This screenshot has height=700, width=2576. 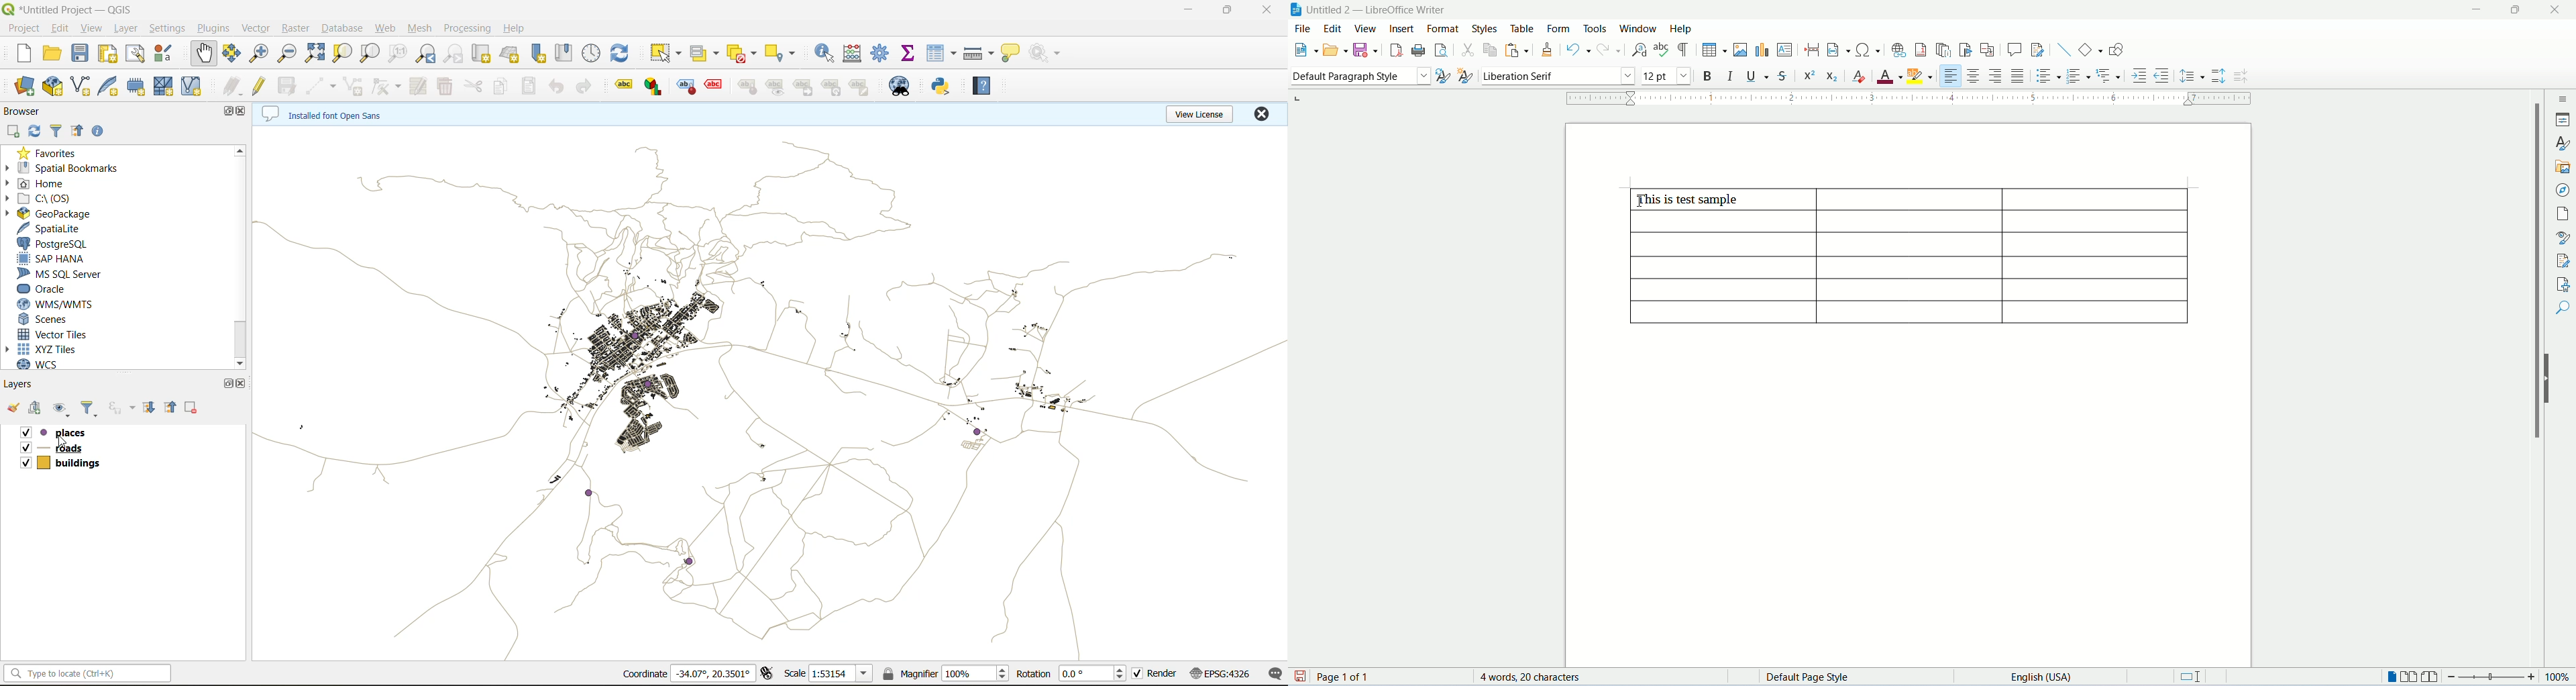 I want to click on render, so click(x=1153, y=674).